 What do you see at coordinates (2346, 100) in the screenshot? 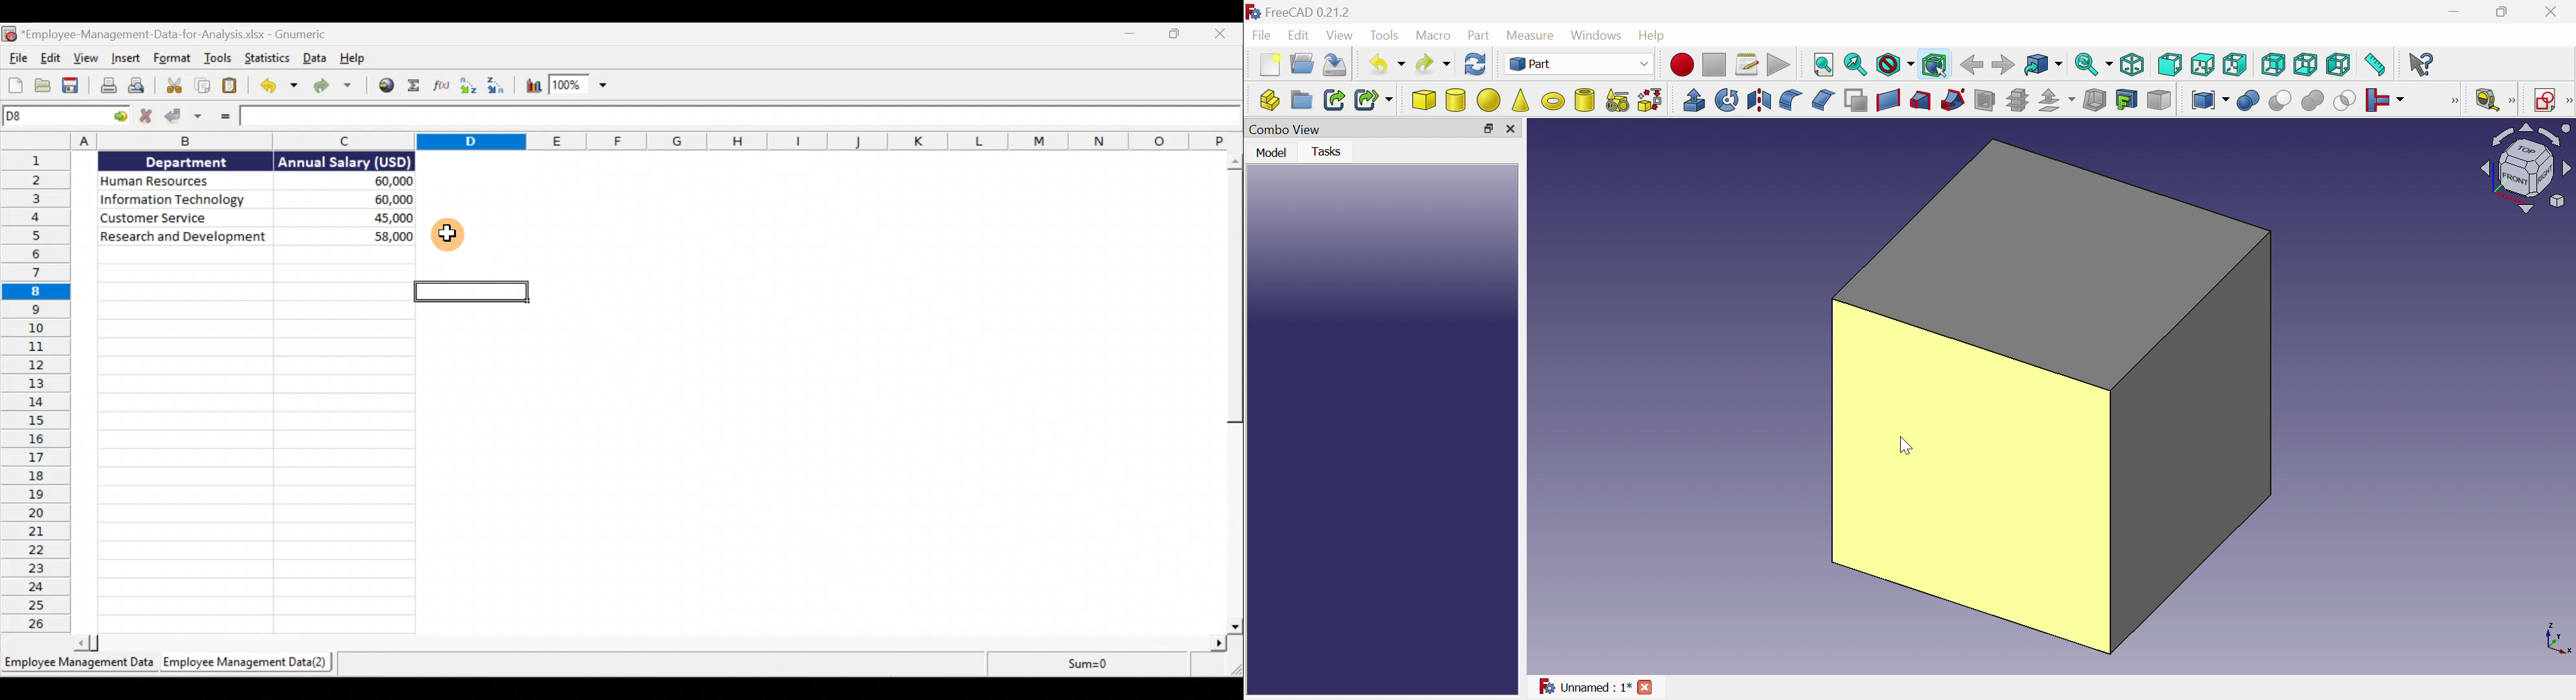
I see `Intersection` at bounding box center [2346, 100].